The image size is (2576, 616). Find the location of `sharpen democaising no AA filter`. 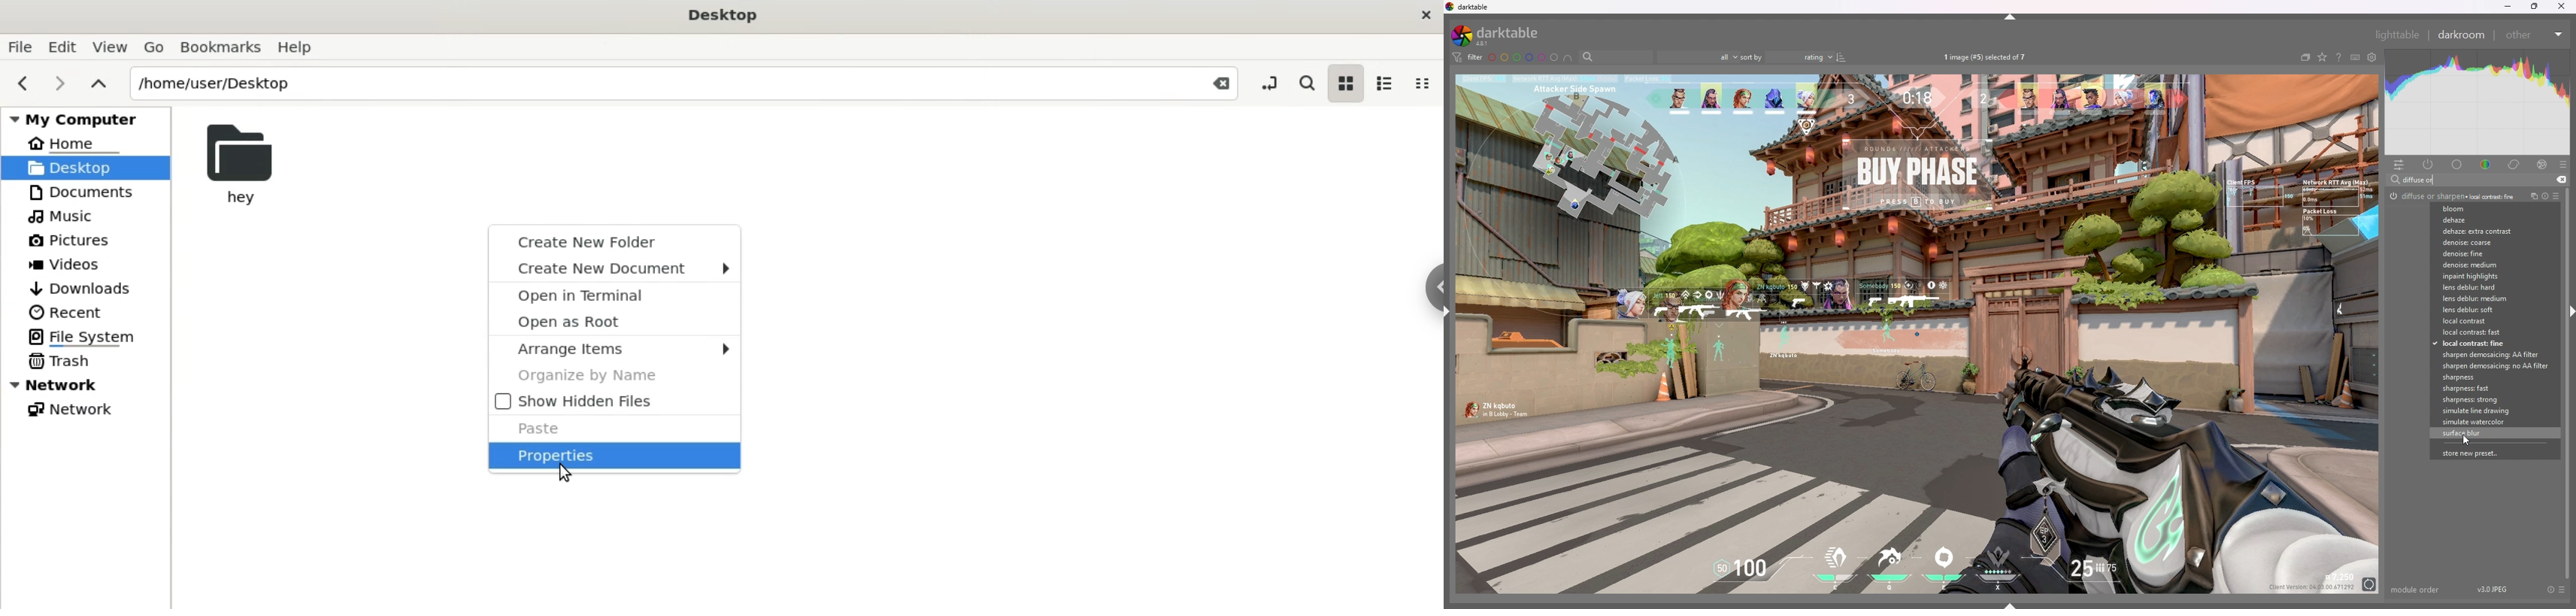

sharpen democaising no AA filter is located at coordinates (2494, 366).